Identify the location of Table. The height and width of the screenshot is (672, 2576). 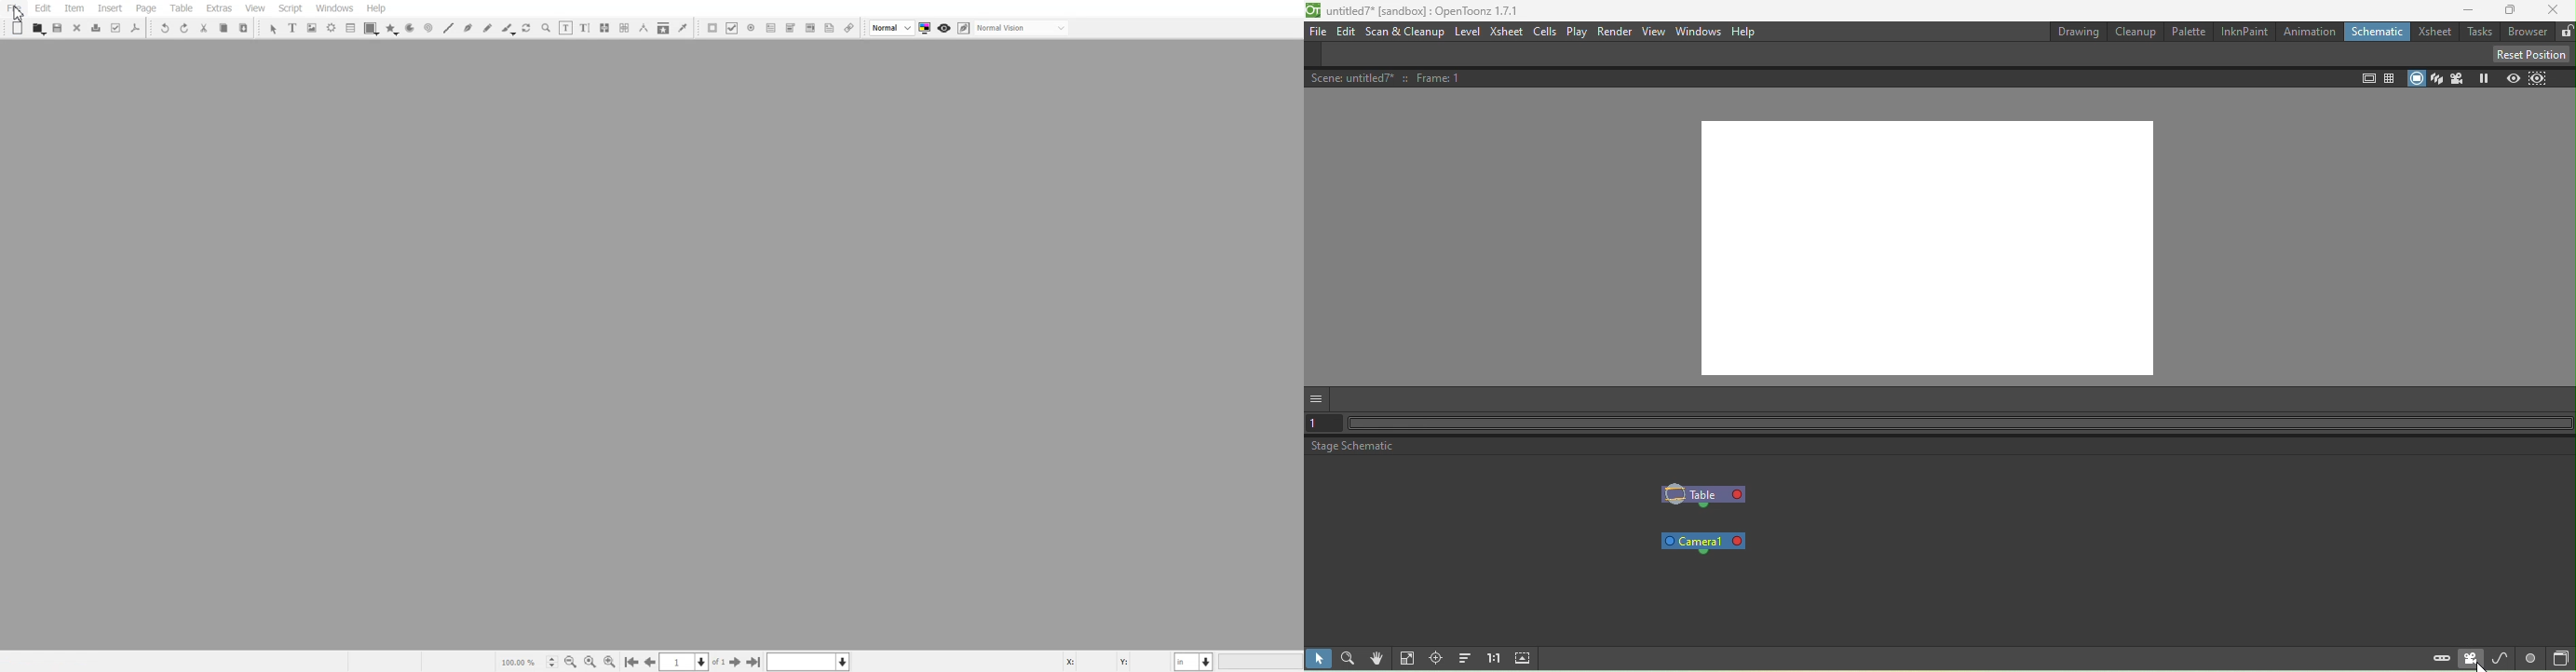
(181, 8).